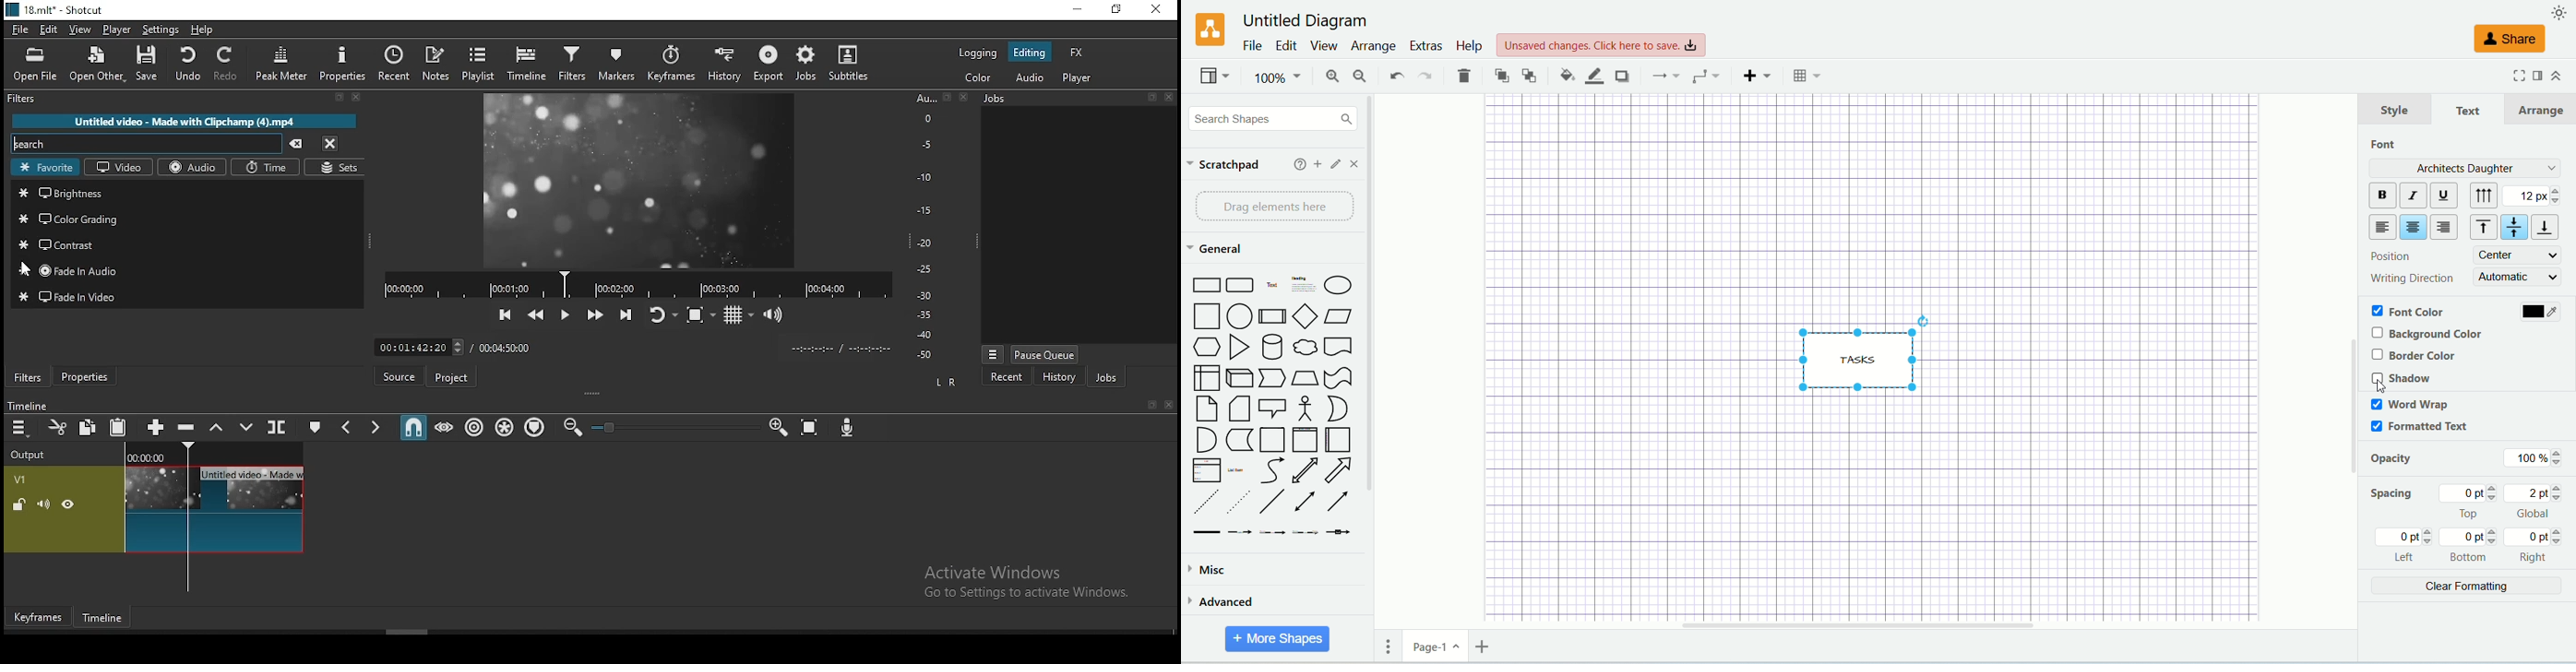  Describe the element at coordinates (1241, 316) in the screenshot. I see `Circle` at that location.